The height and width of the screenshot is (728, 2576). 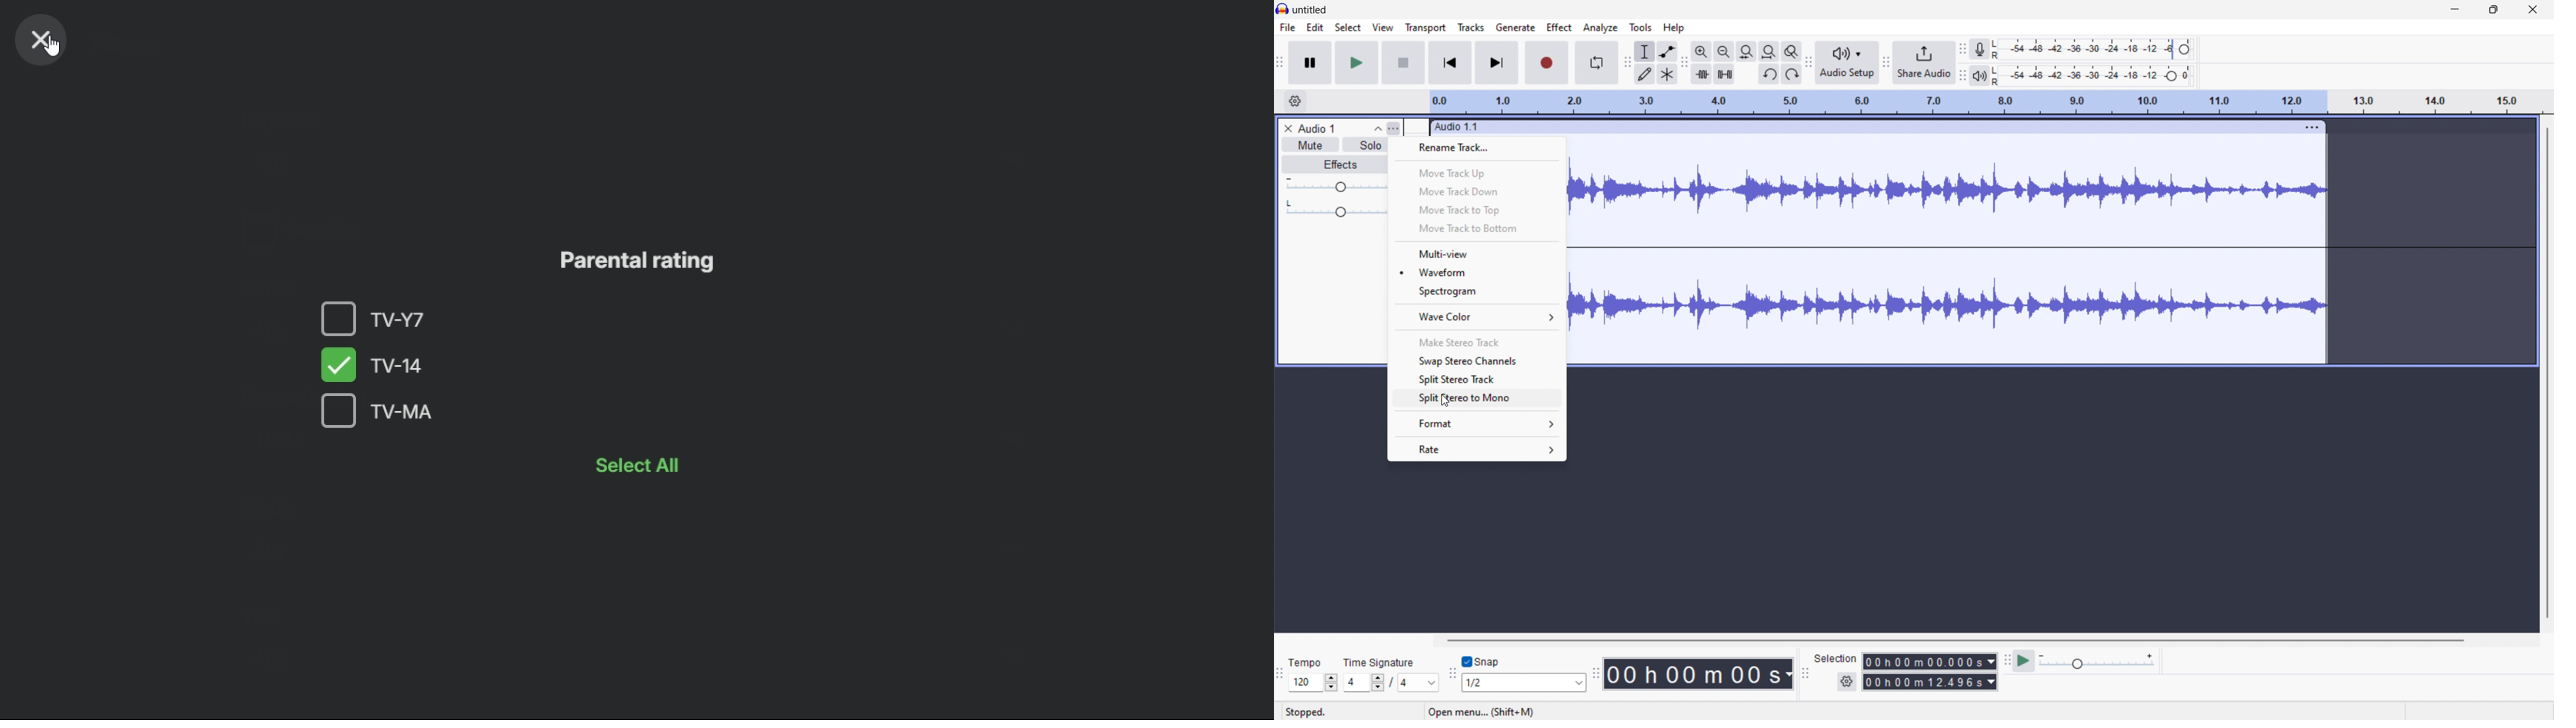 What do you see at coordinates (2094, 49) in the screenshot?
I see `recording level` at bounding box center [2094, 49].